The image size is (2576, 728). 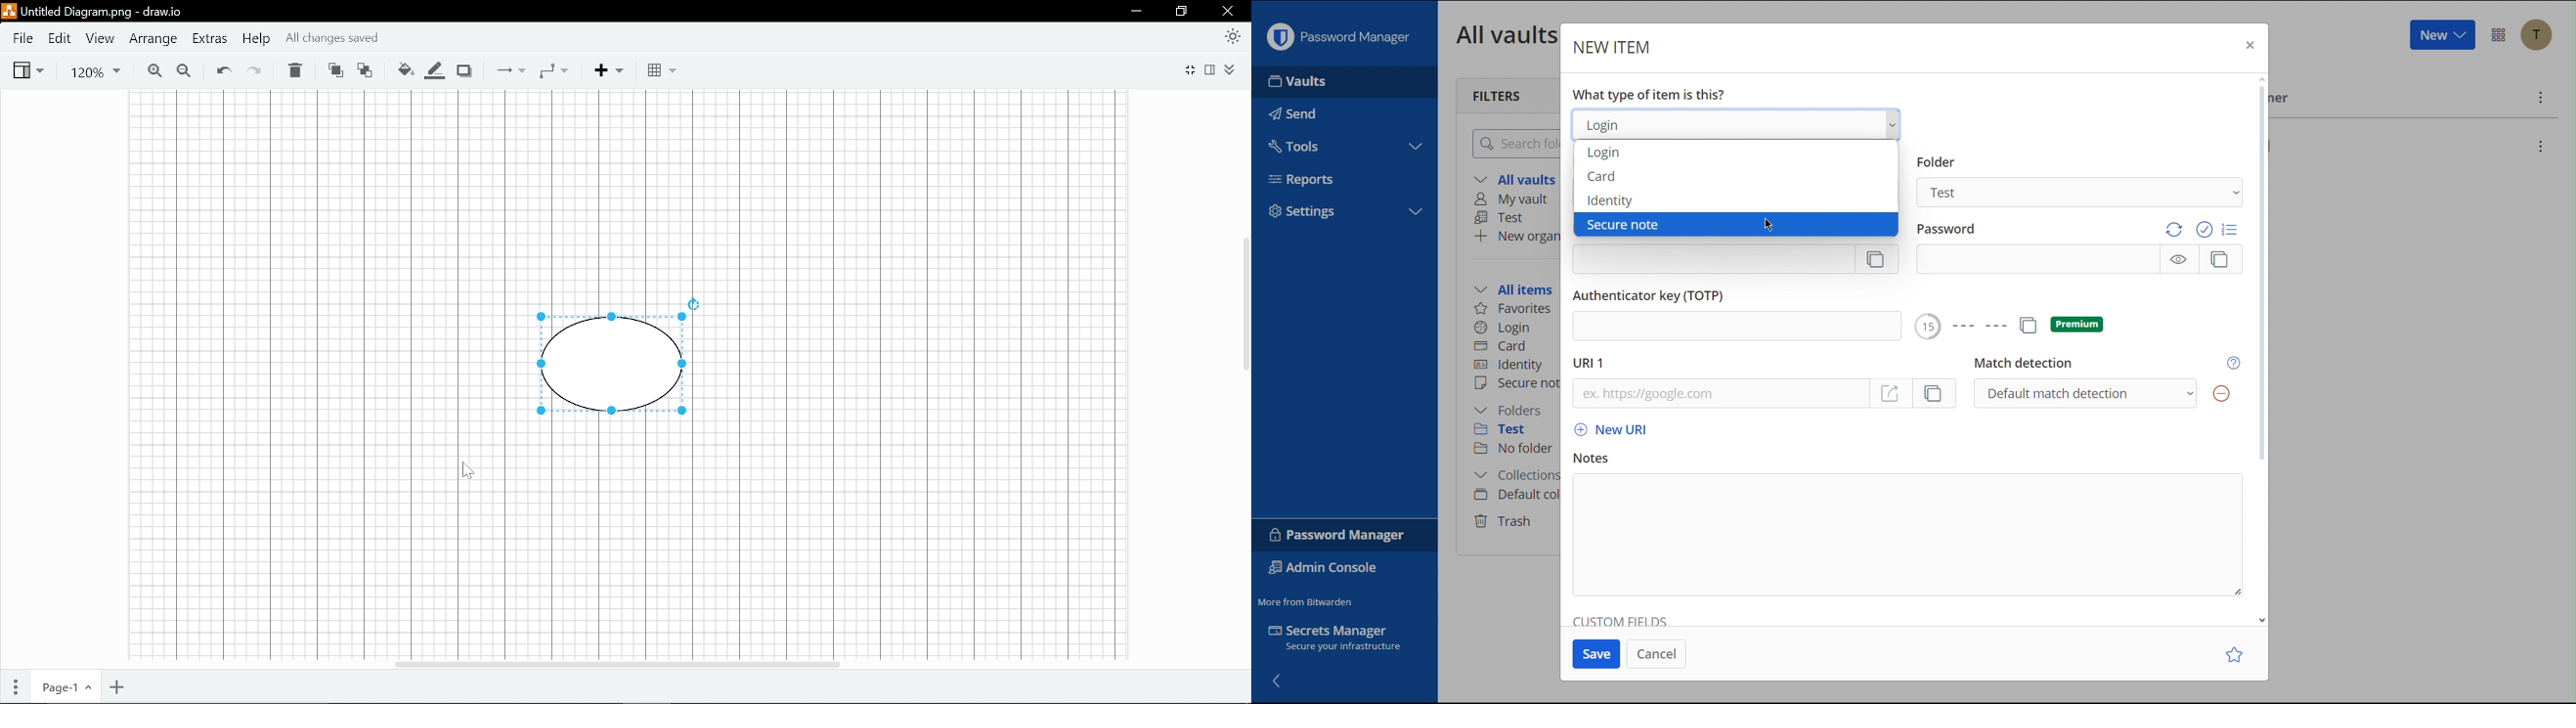 I want to click on New Item, so click(x=1614, y=47).